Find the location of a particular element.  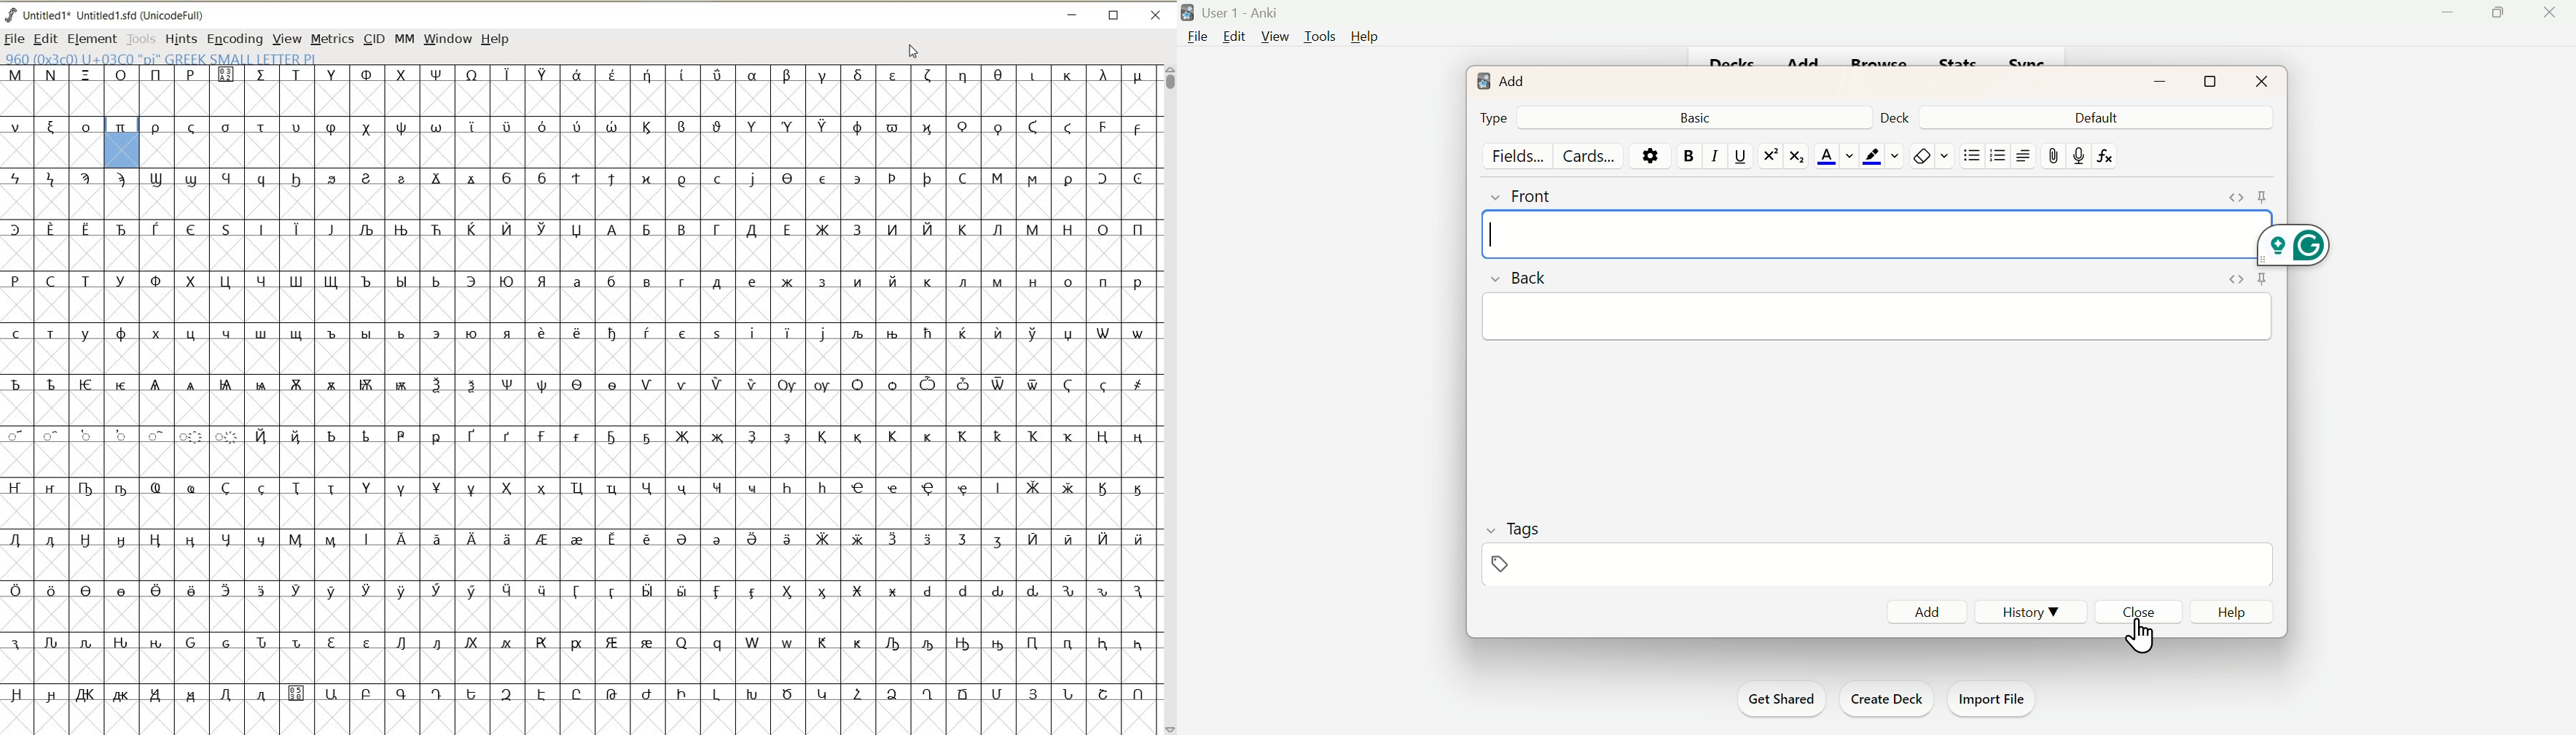

Deck is located at coordinates (1893, 119).